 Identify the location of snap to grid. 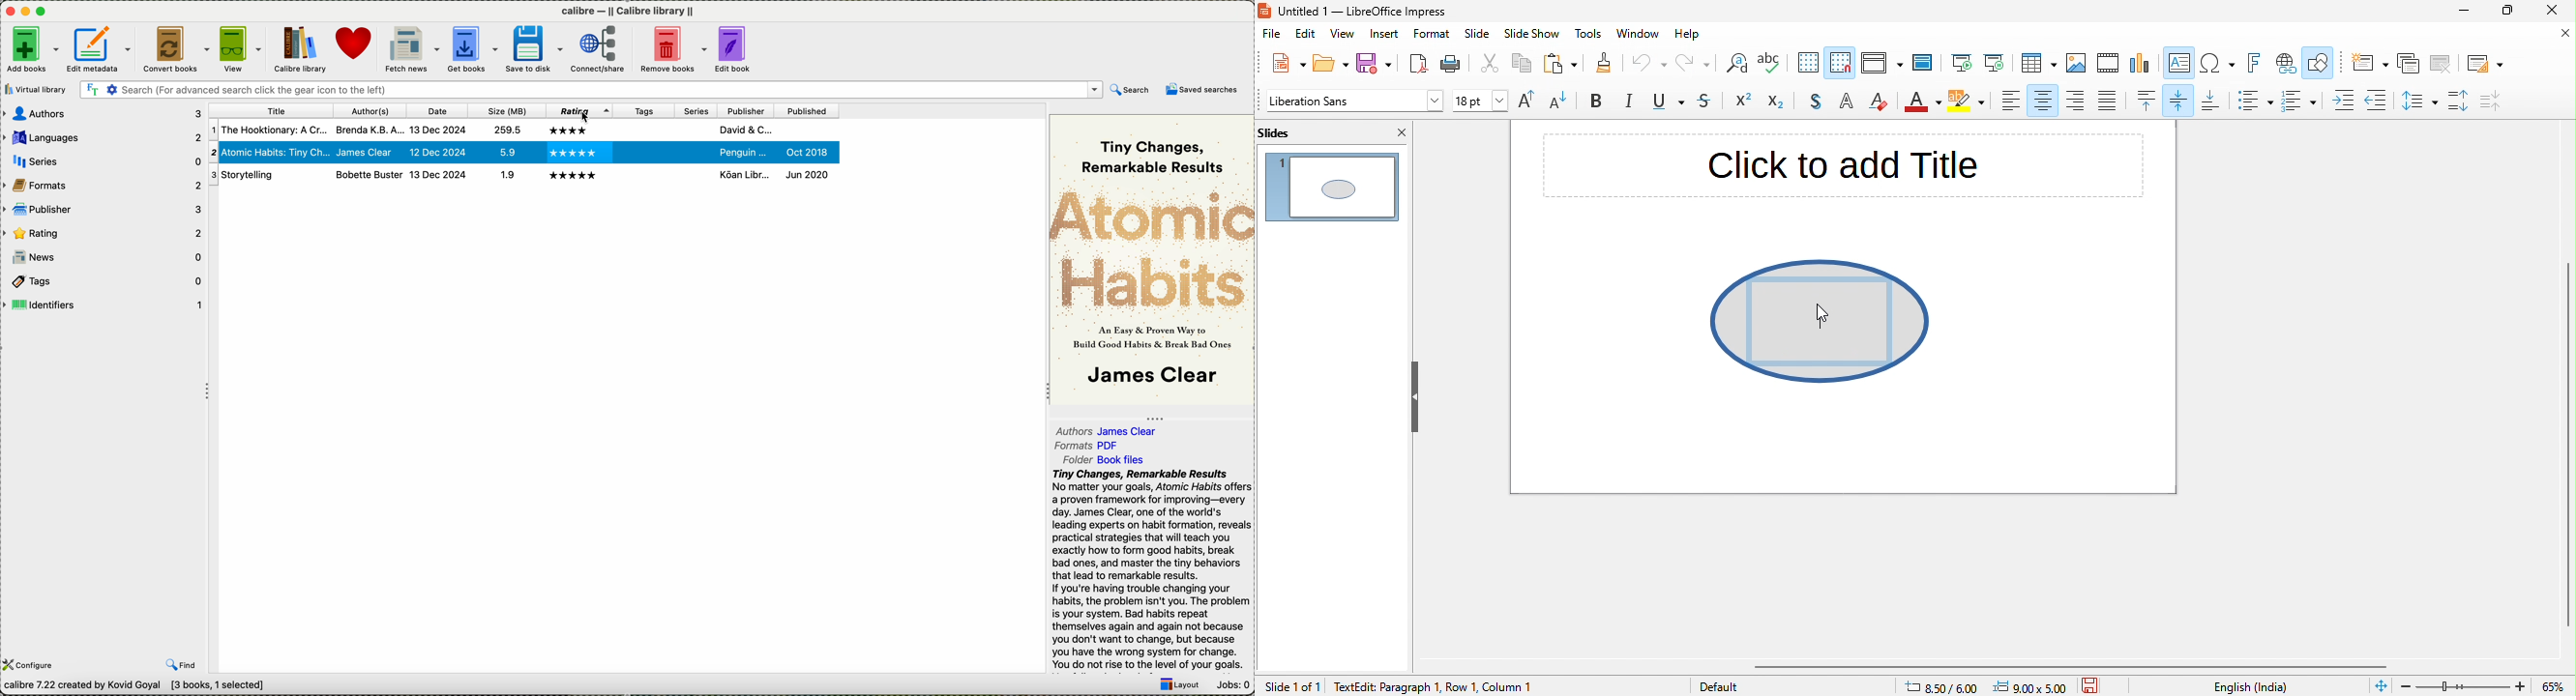
(1842, 62).